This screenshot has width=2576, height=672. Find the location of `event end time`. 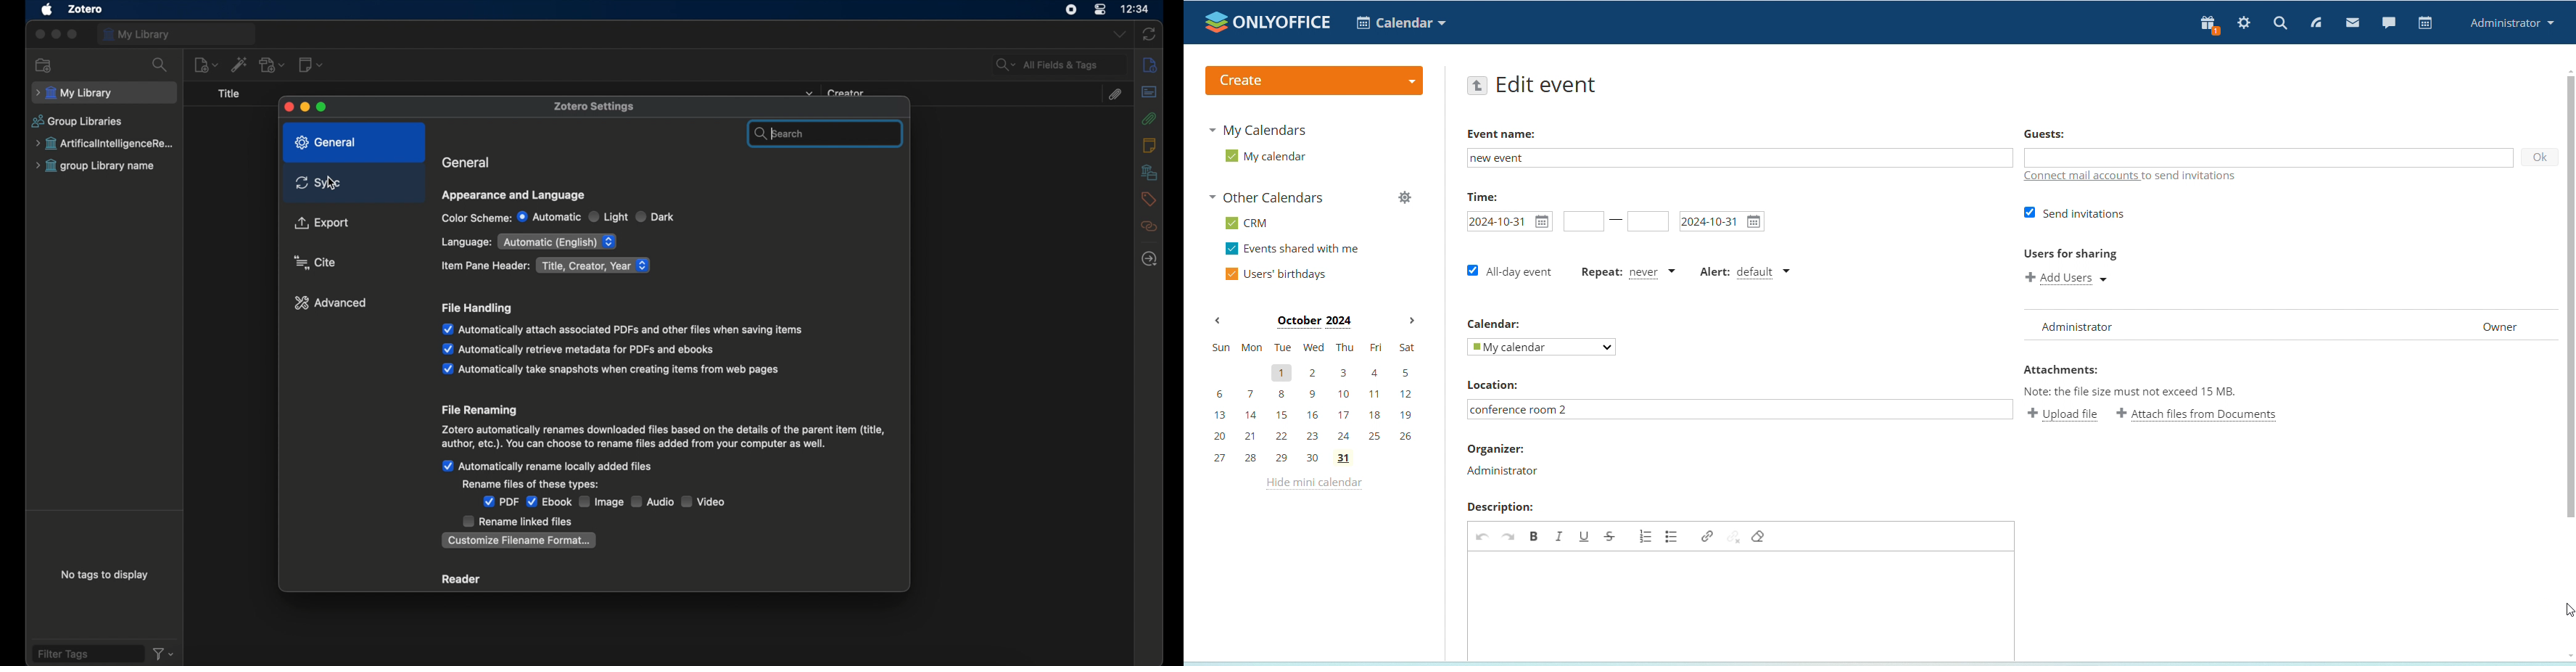

event end time is located at coordinates (1648, 221).